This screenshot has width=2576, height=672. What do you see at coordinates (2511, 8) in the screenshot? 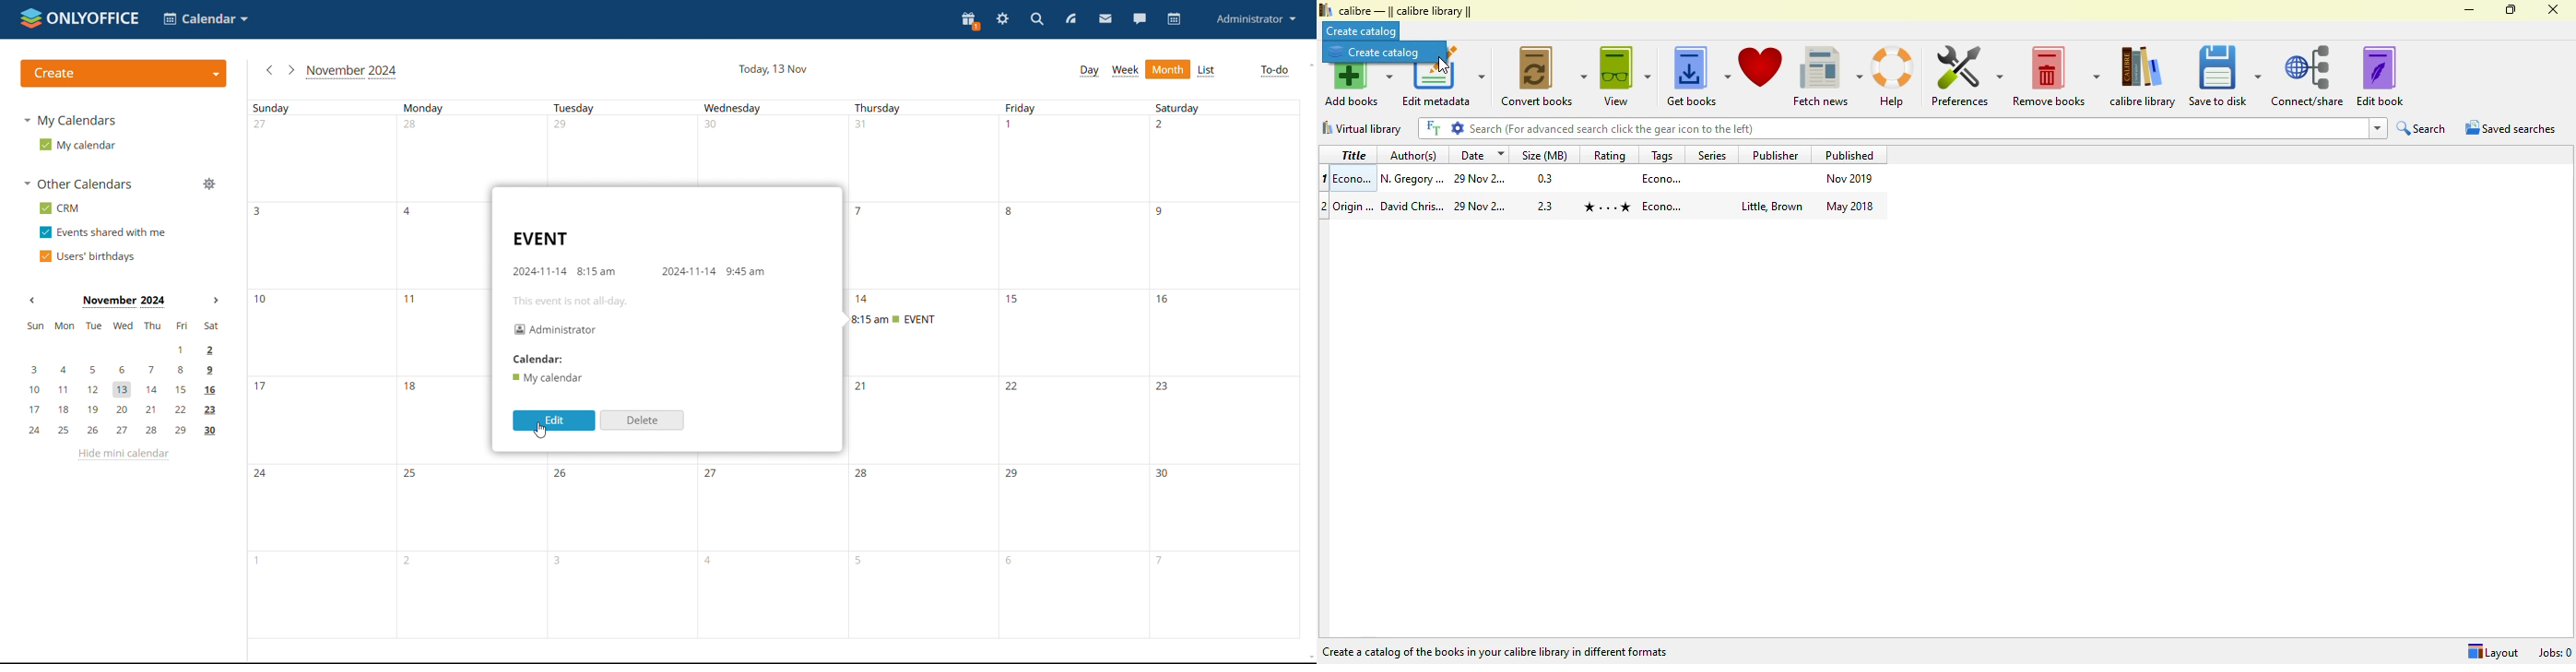
I see `maximize` at bounding box center [2511, 8].